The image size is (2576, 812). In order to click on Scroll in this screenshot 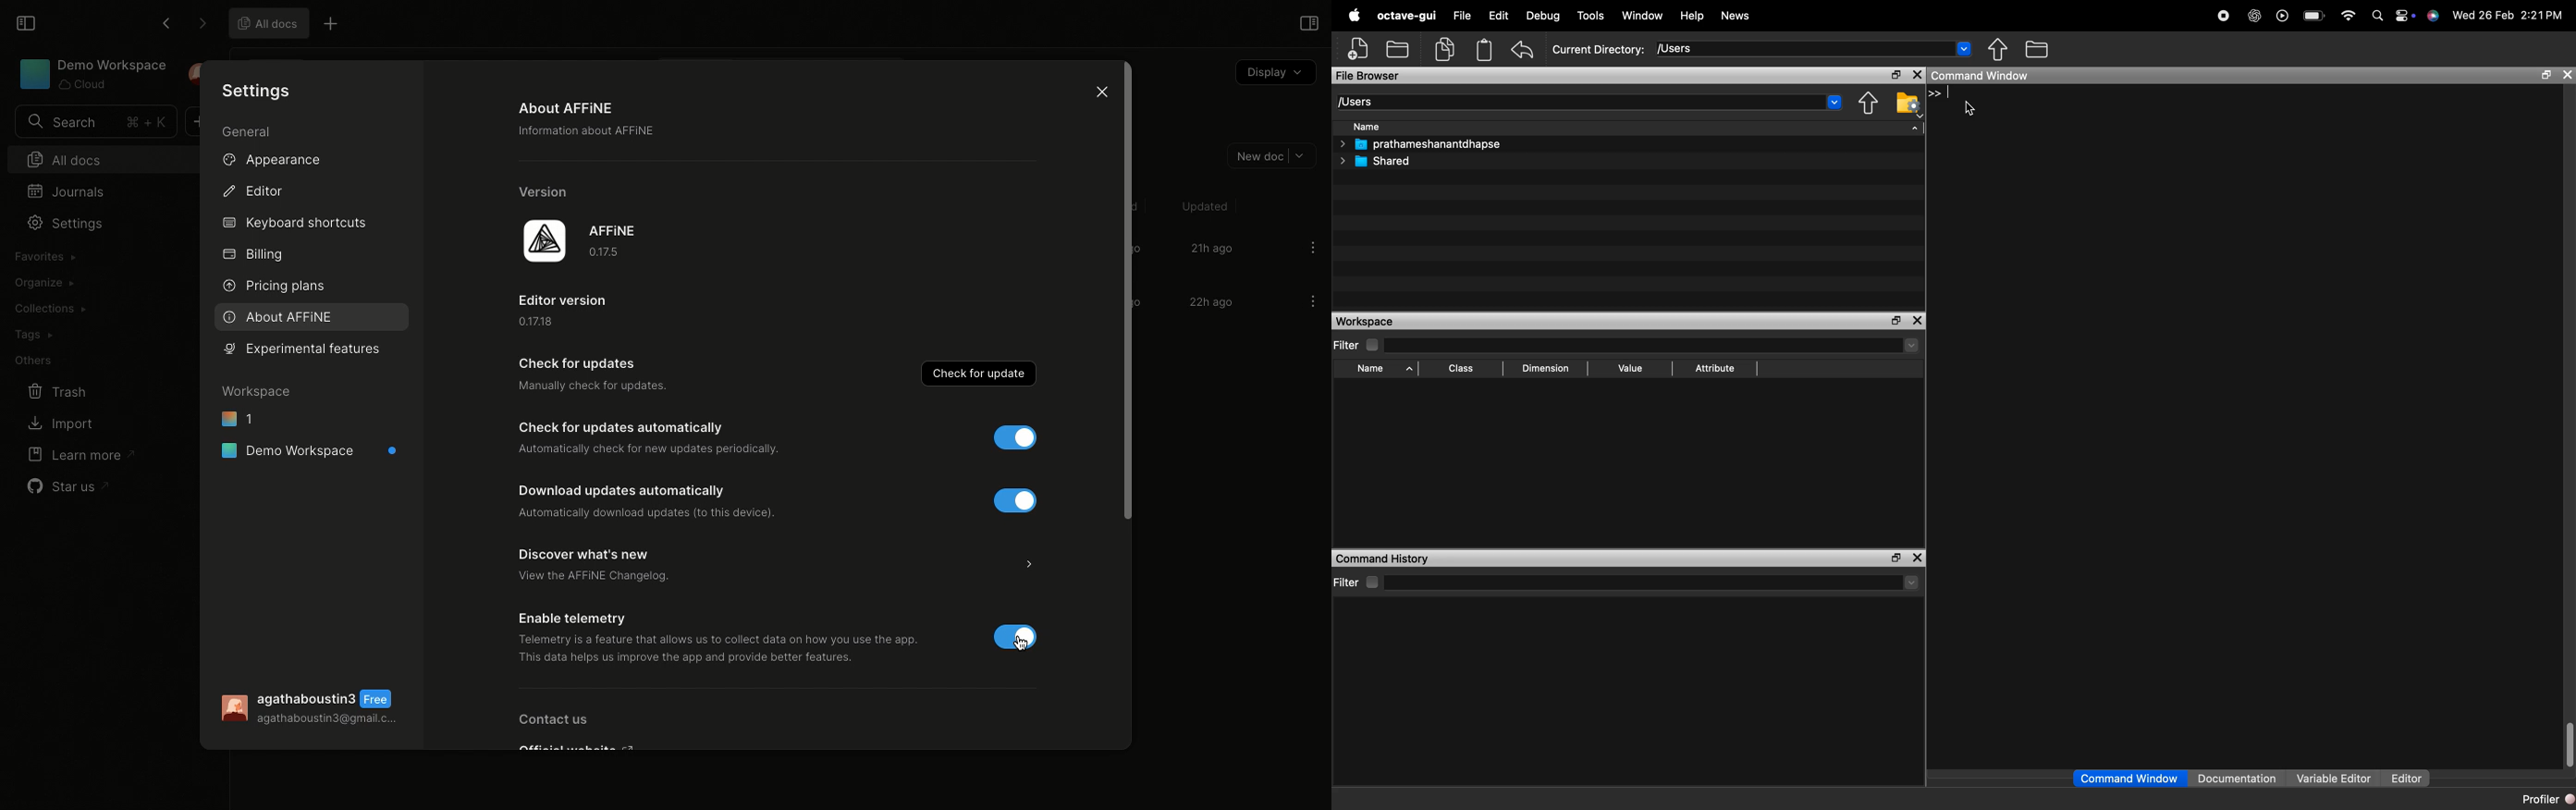, I will do `click(1126, 303)`.